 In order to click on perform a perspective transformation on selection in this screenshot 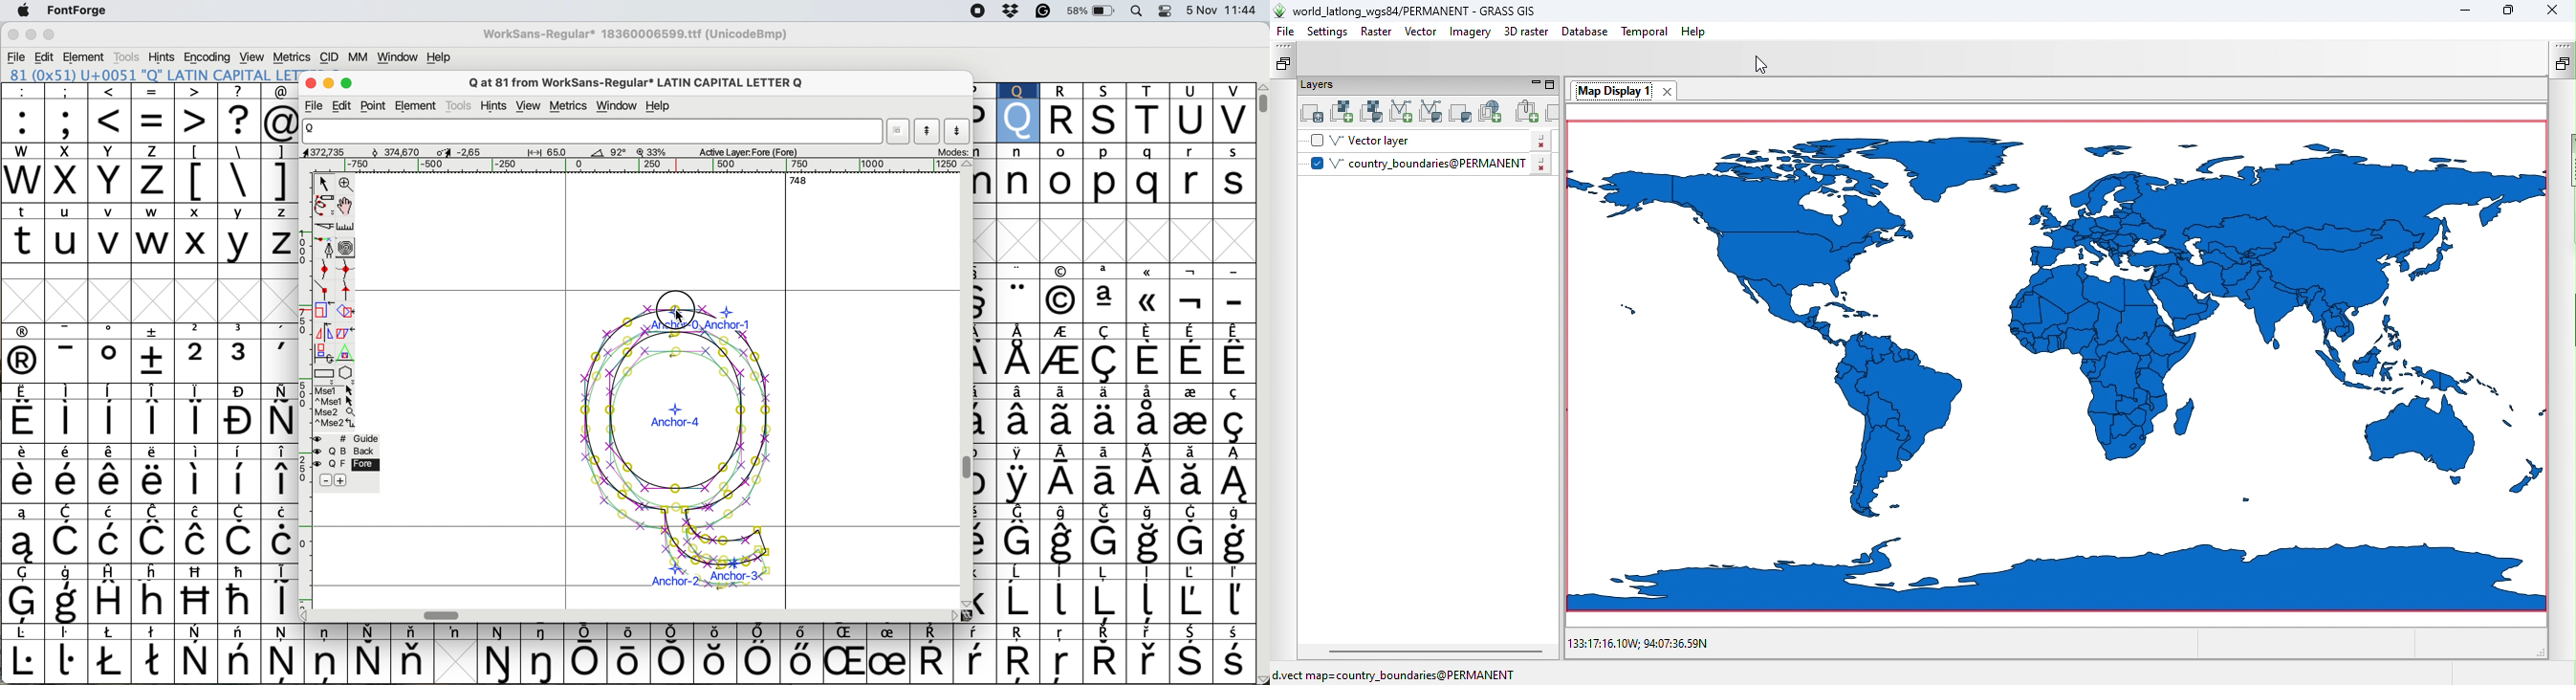, I will do `click(348, 353)`.